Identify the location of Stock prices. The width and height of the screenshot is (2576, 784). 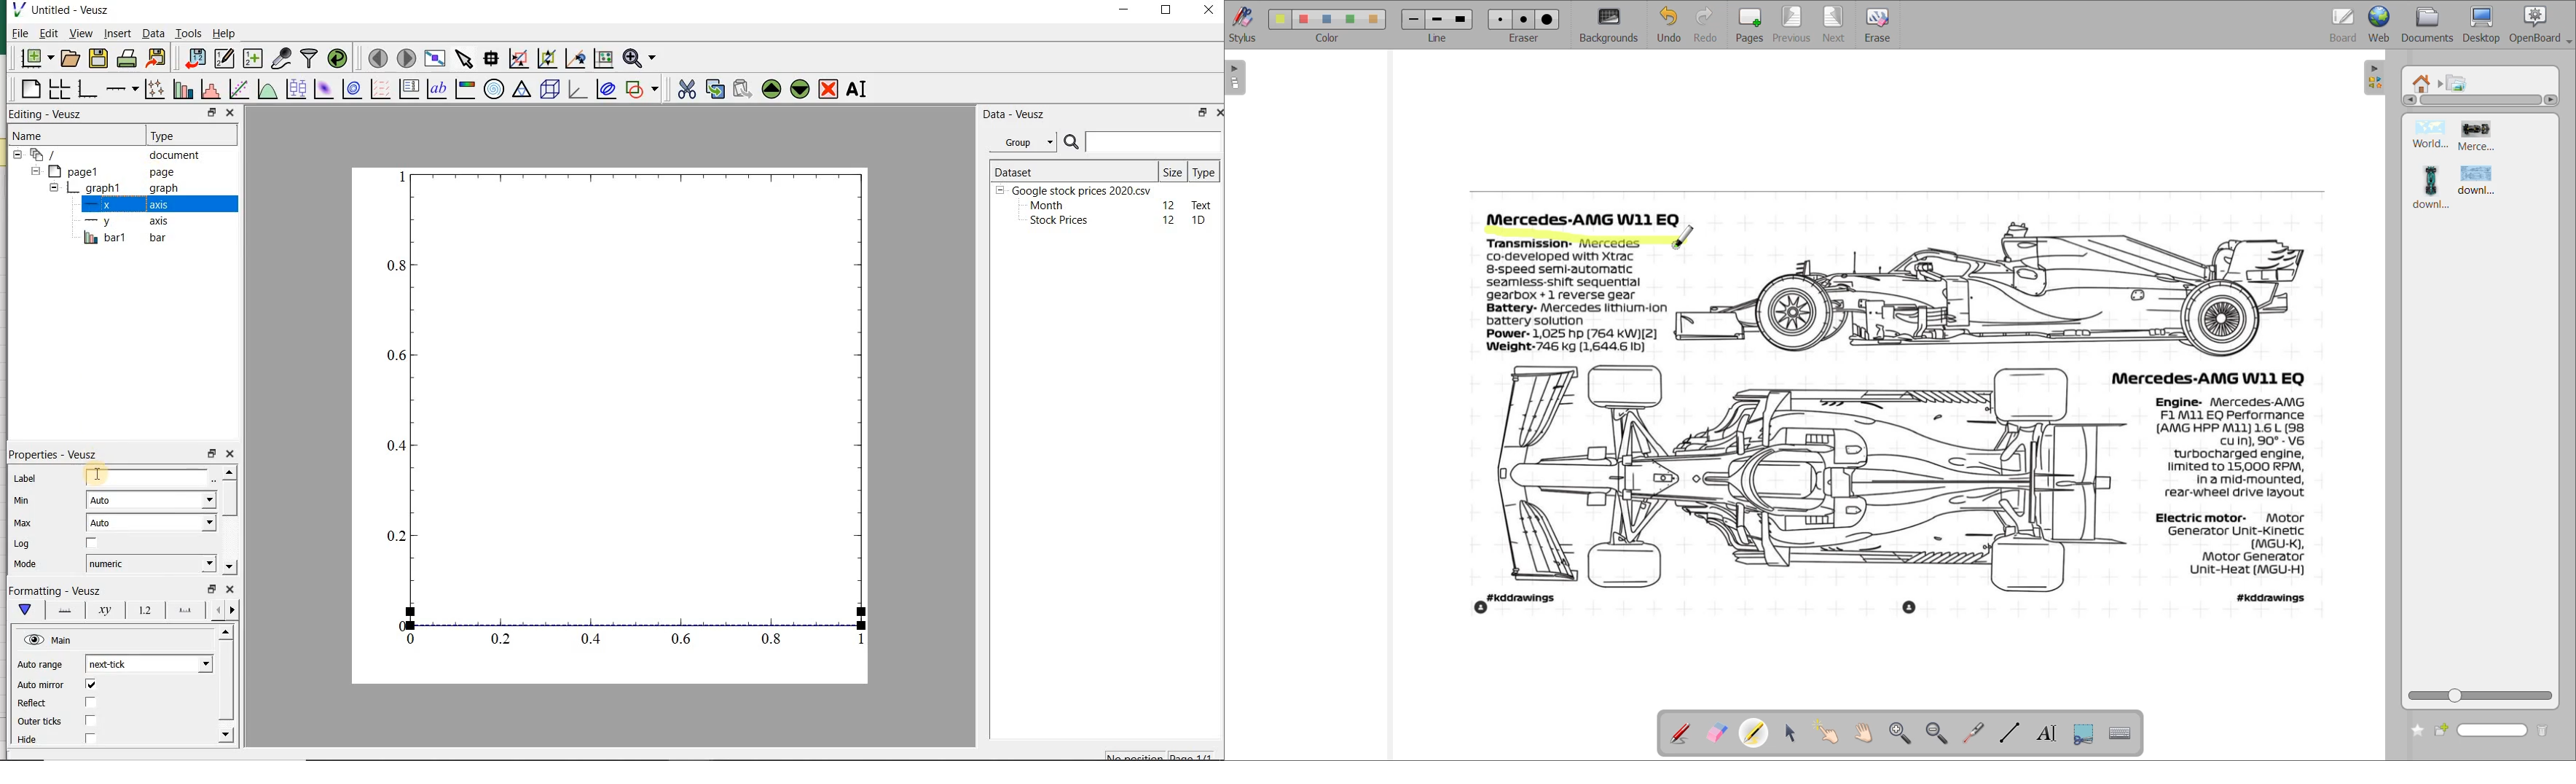
(1052, 221).